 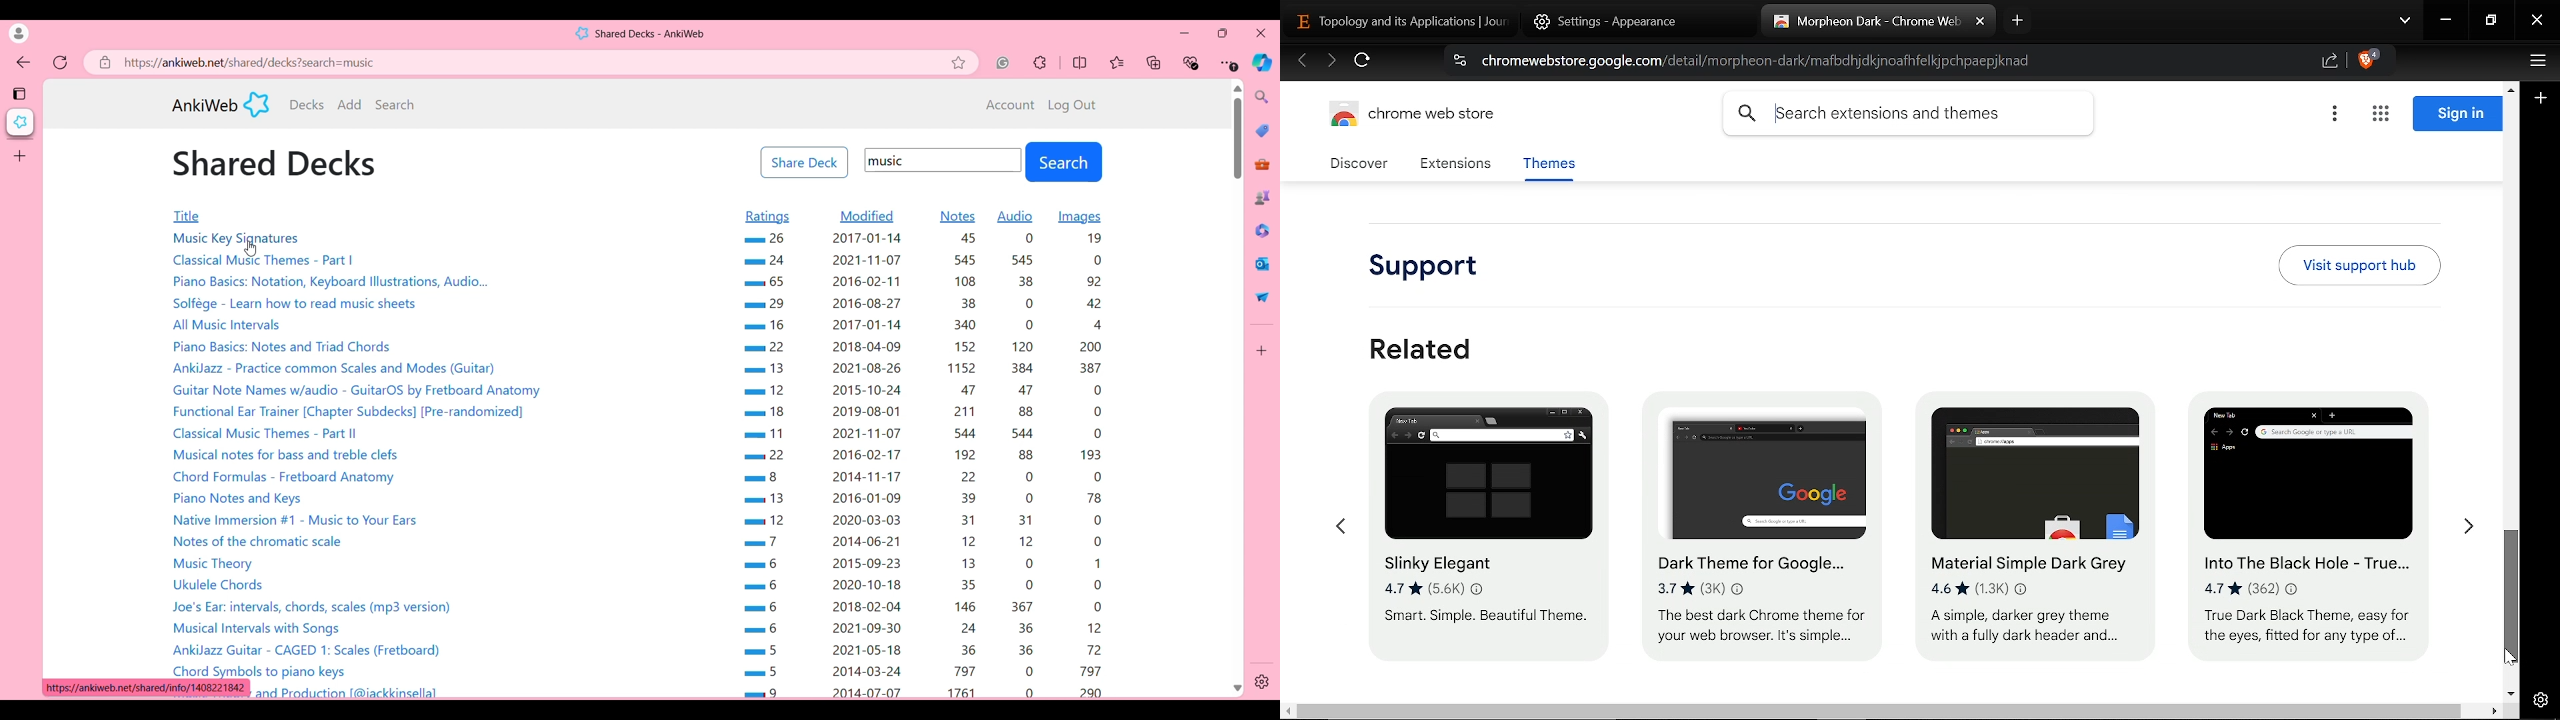 I want to click on Solfege - Learn how to read music sheets, so click(x=296, y=303).